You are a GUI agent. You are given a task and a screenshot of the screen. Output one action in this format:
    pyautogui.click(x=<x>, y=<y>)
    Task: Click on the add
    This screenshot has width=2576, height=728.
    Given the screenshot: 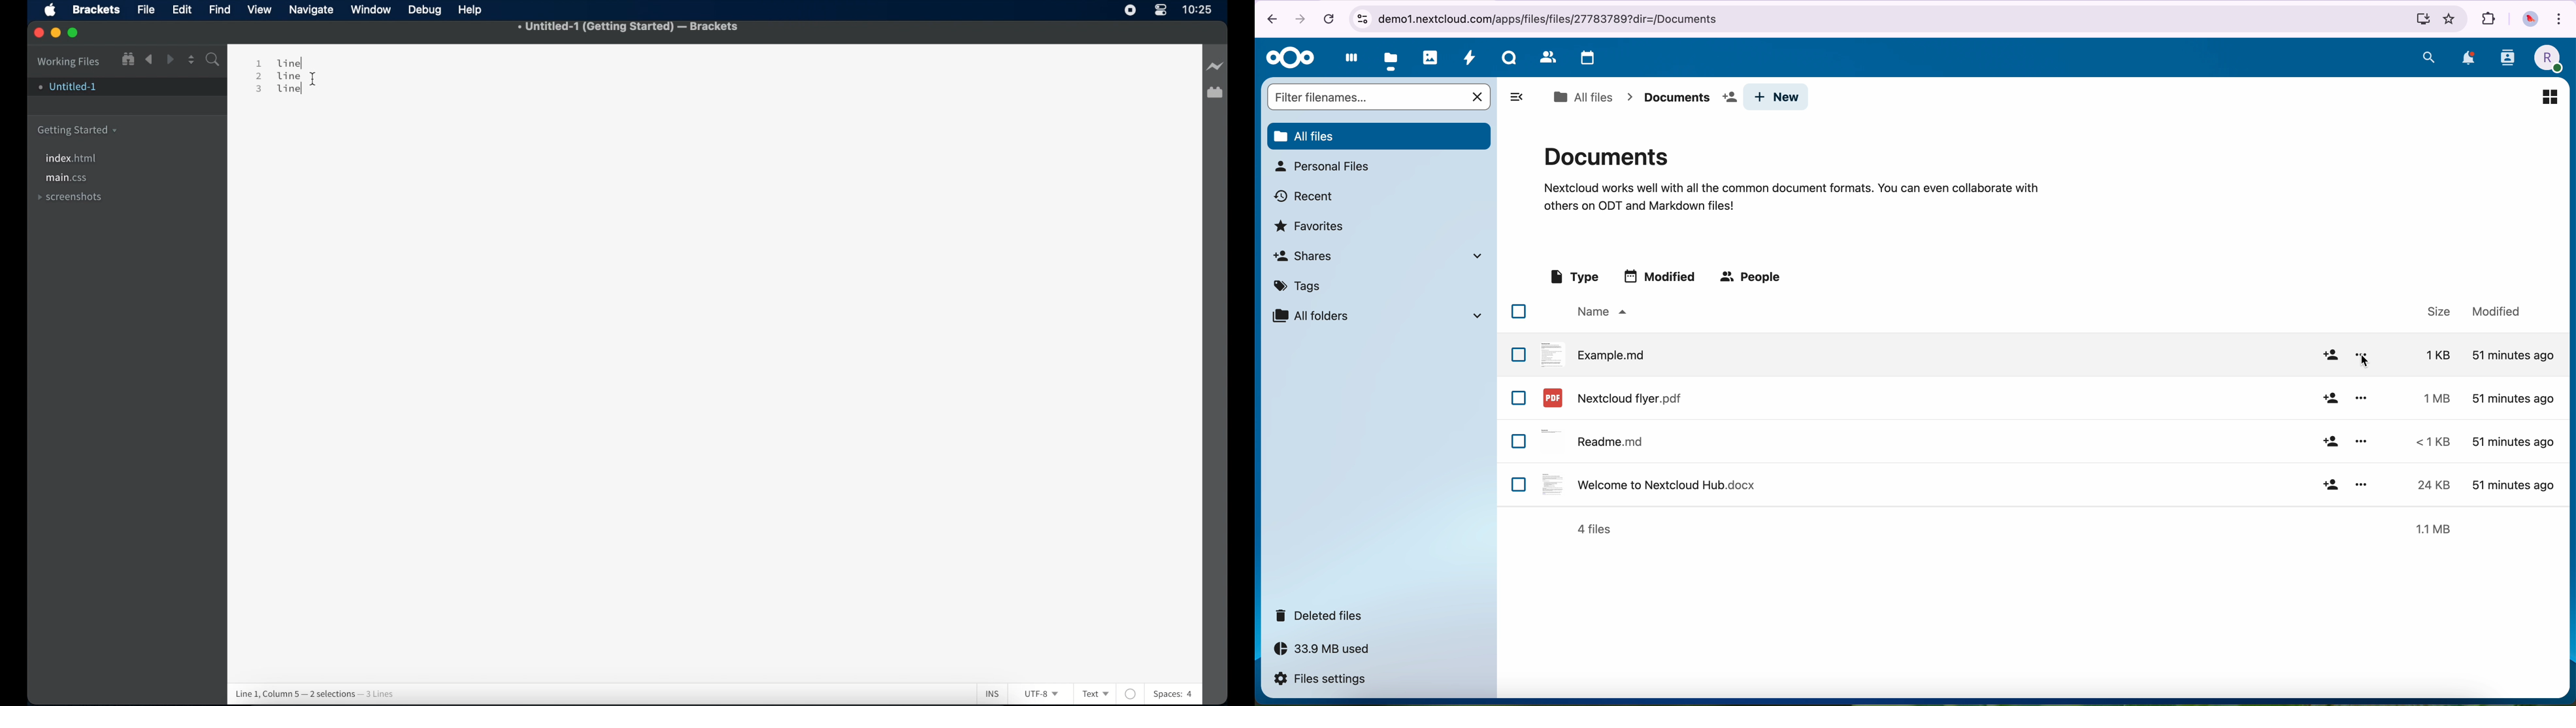 What is the action you would take?
    pyautogui.click(x=2332, y=398)
    